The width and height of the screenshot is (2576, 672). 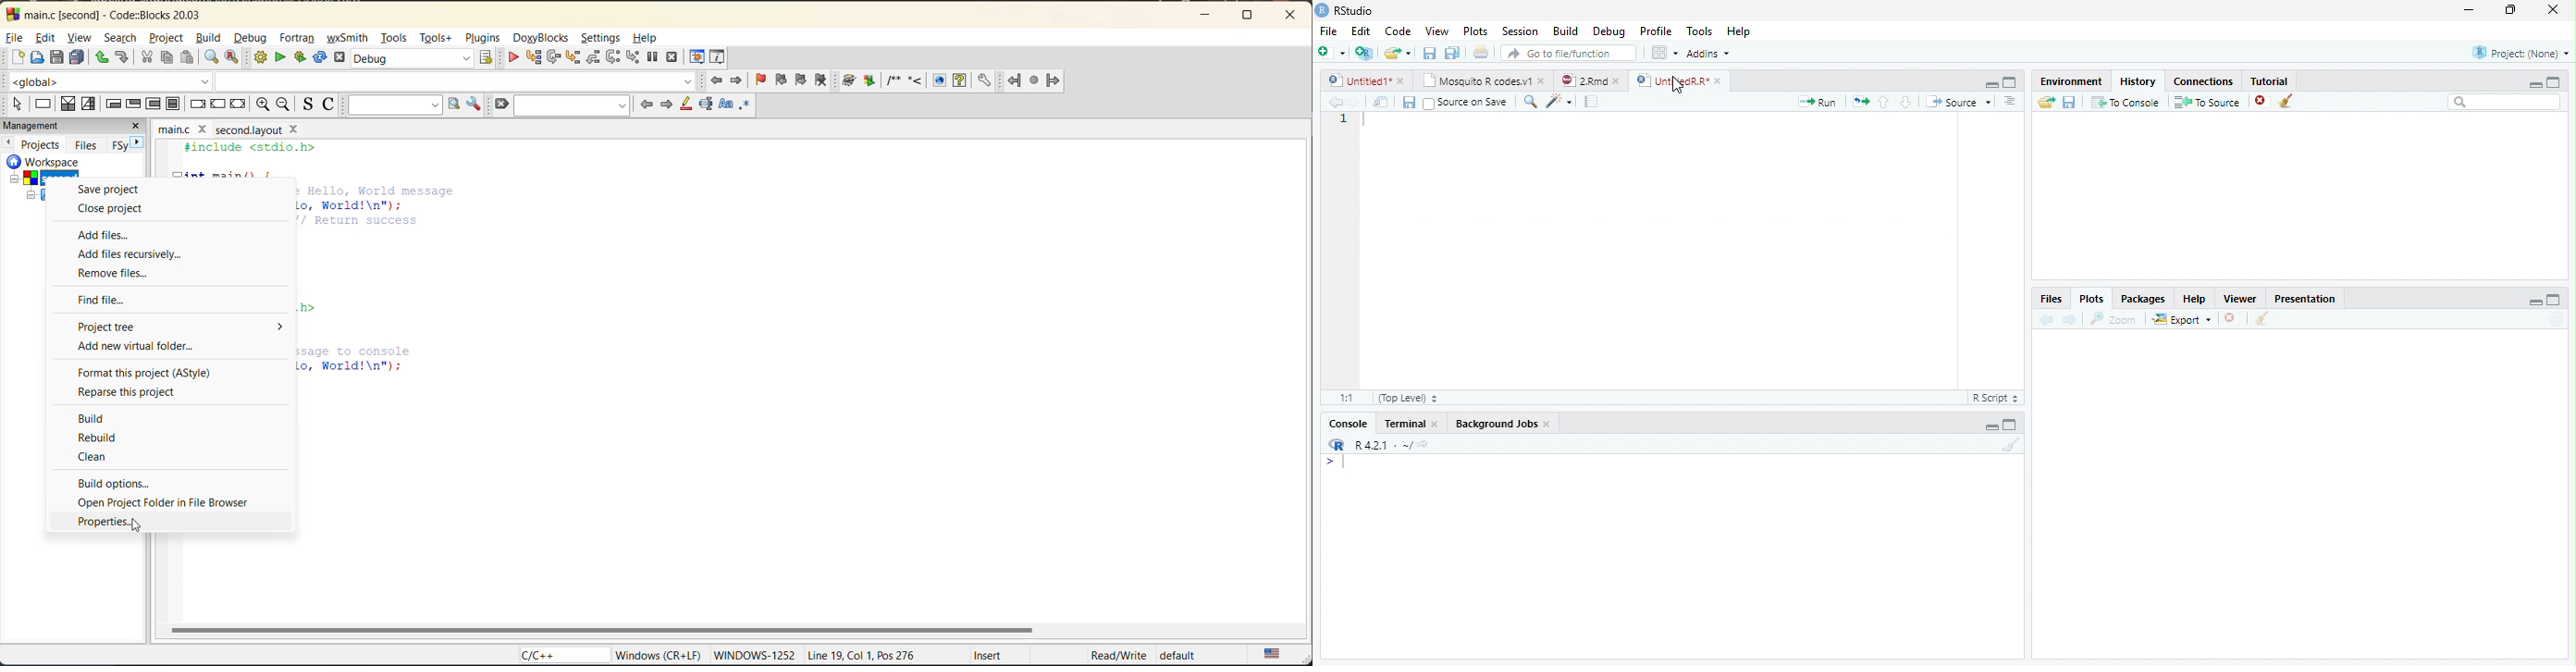 What do you see at coordinates (130, 145) in the screenshot?
I see `next` at bounding box center [130, 145].